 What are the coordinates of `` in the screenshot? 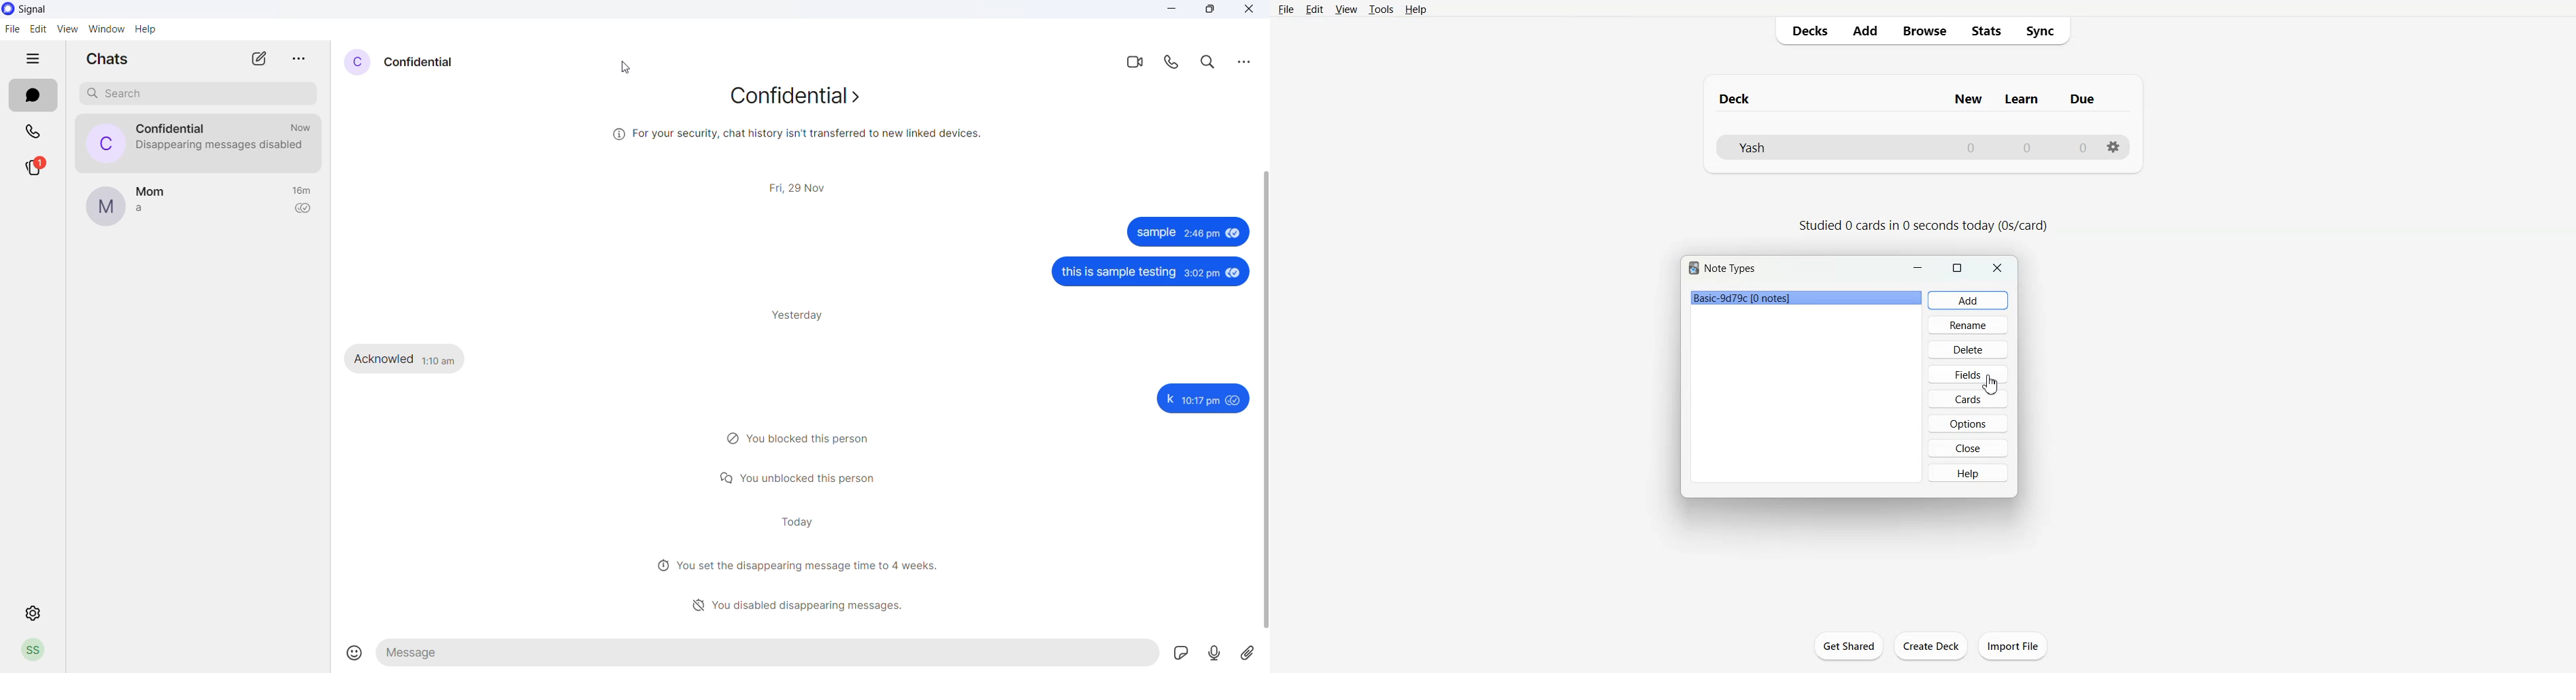 It's located at (1201, 399).